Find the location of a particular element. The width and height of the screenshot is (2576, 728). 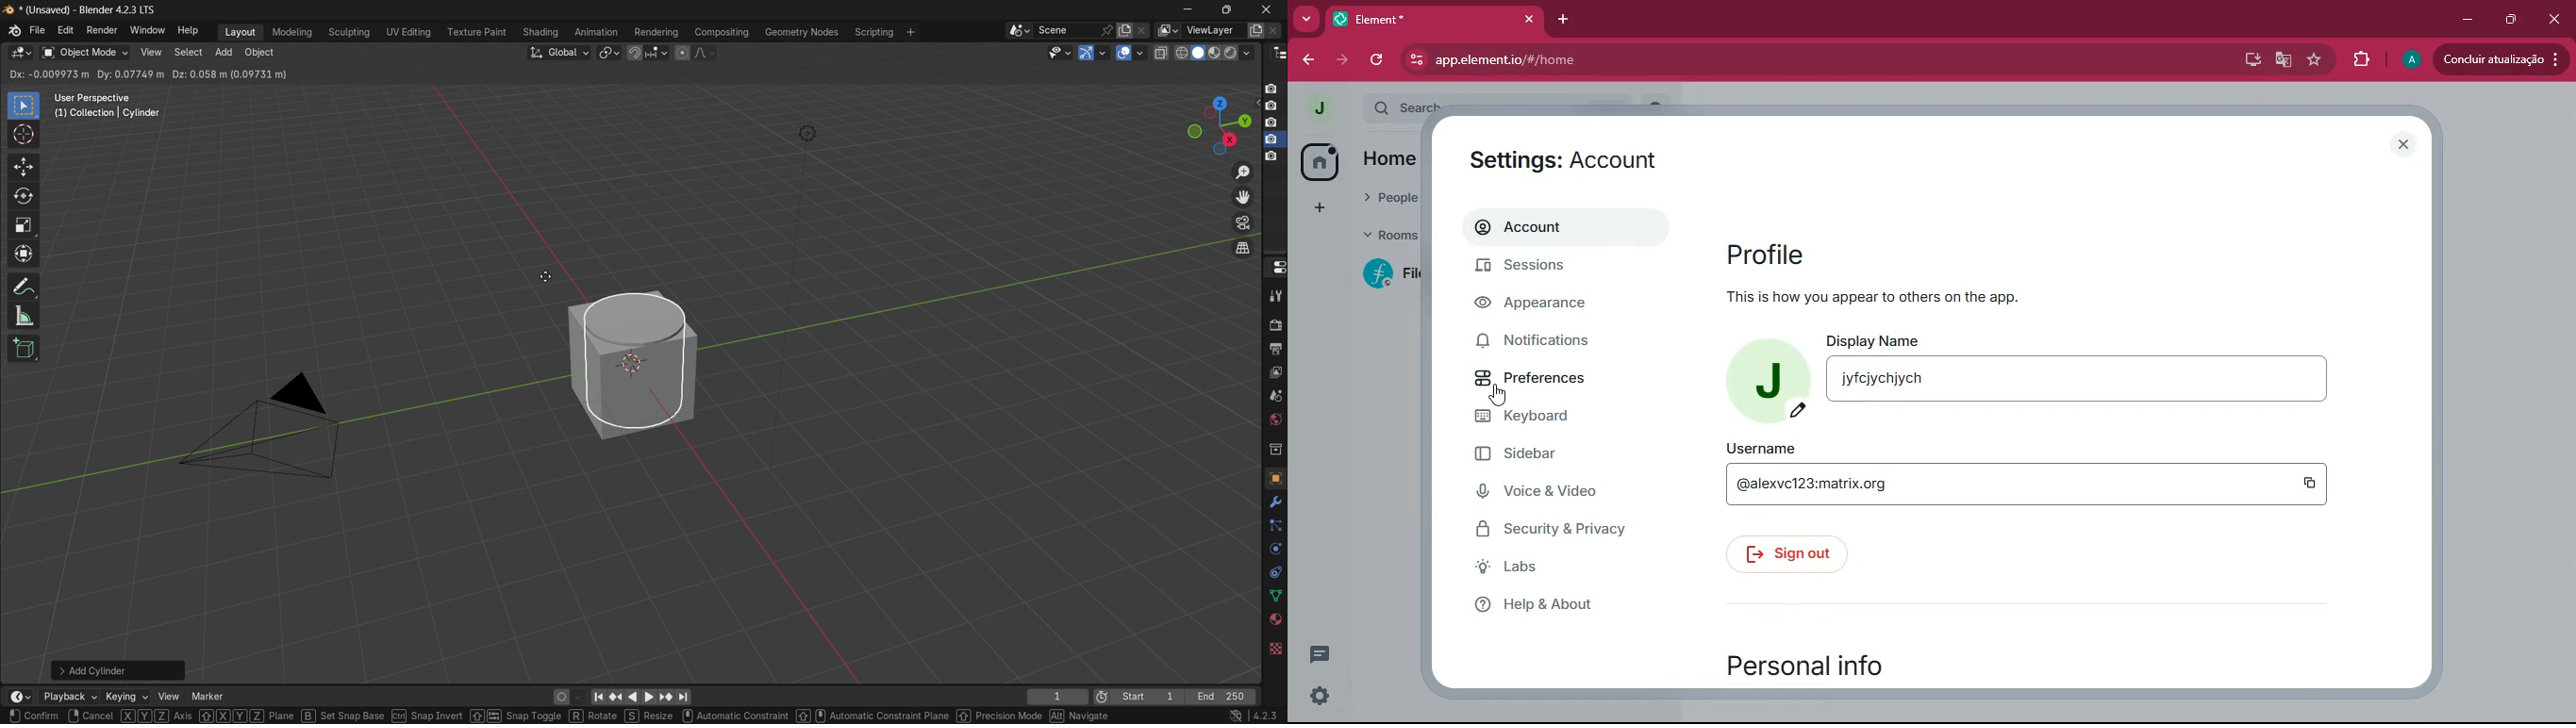

username is located at coordinates (1762, 447).